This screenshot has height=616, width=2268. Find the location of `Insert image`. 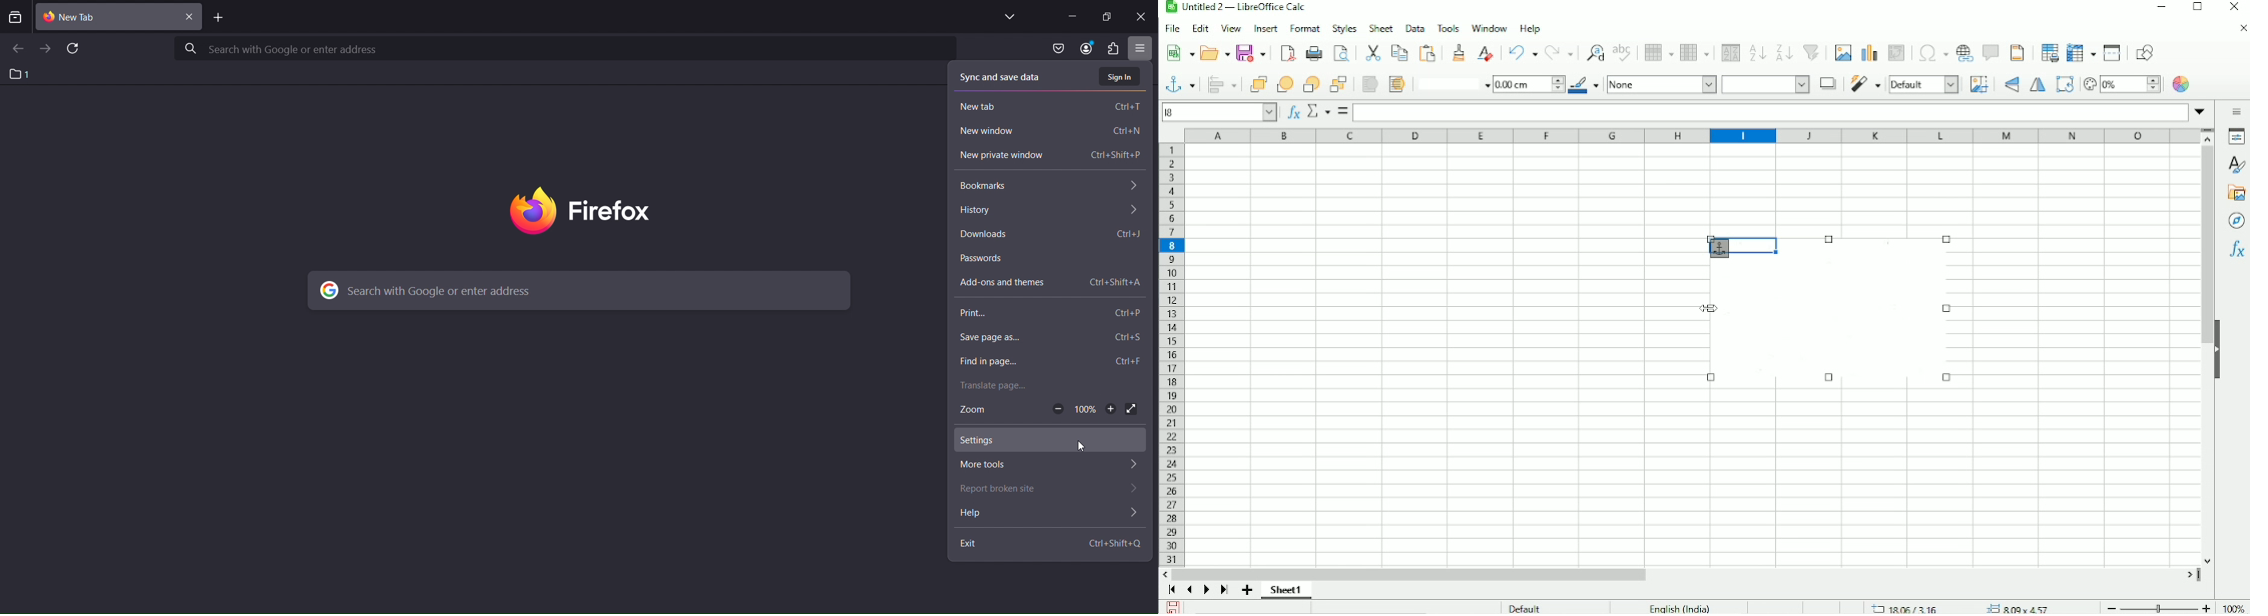

Insert image is located at coordinates (1842, 53).